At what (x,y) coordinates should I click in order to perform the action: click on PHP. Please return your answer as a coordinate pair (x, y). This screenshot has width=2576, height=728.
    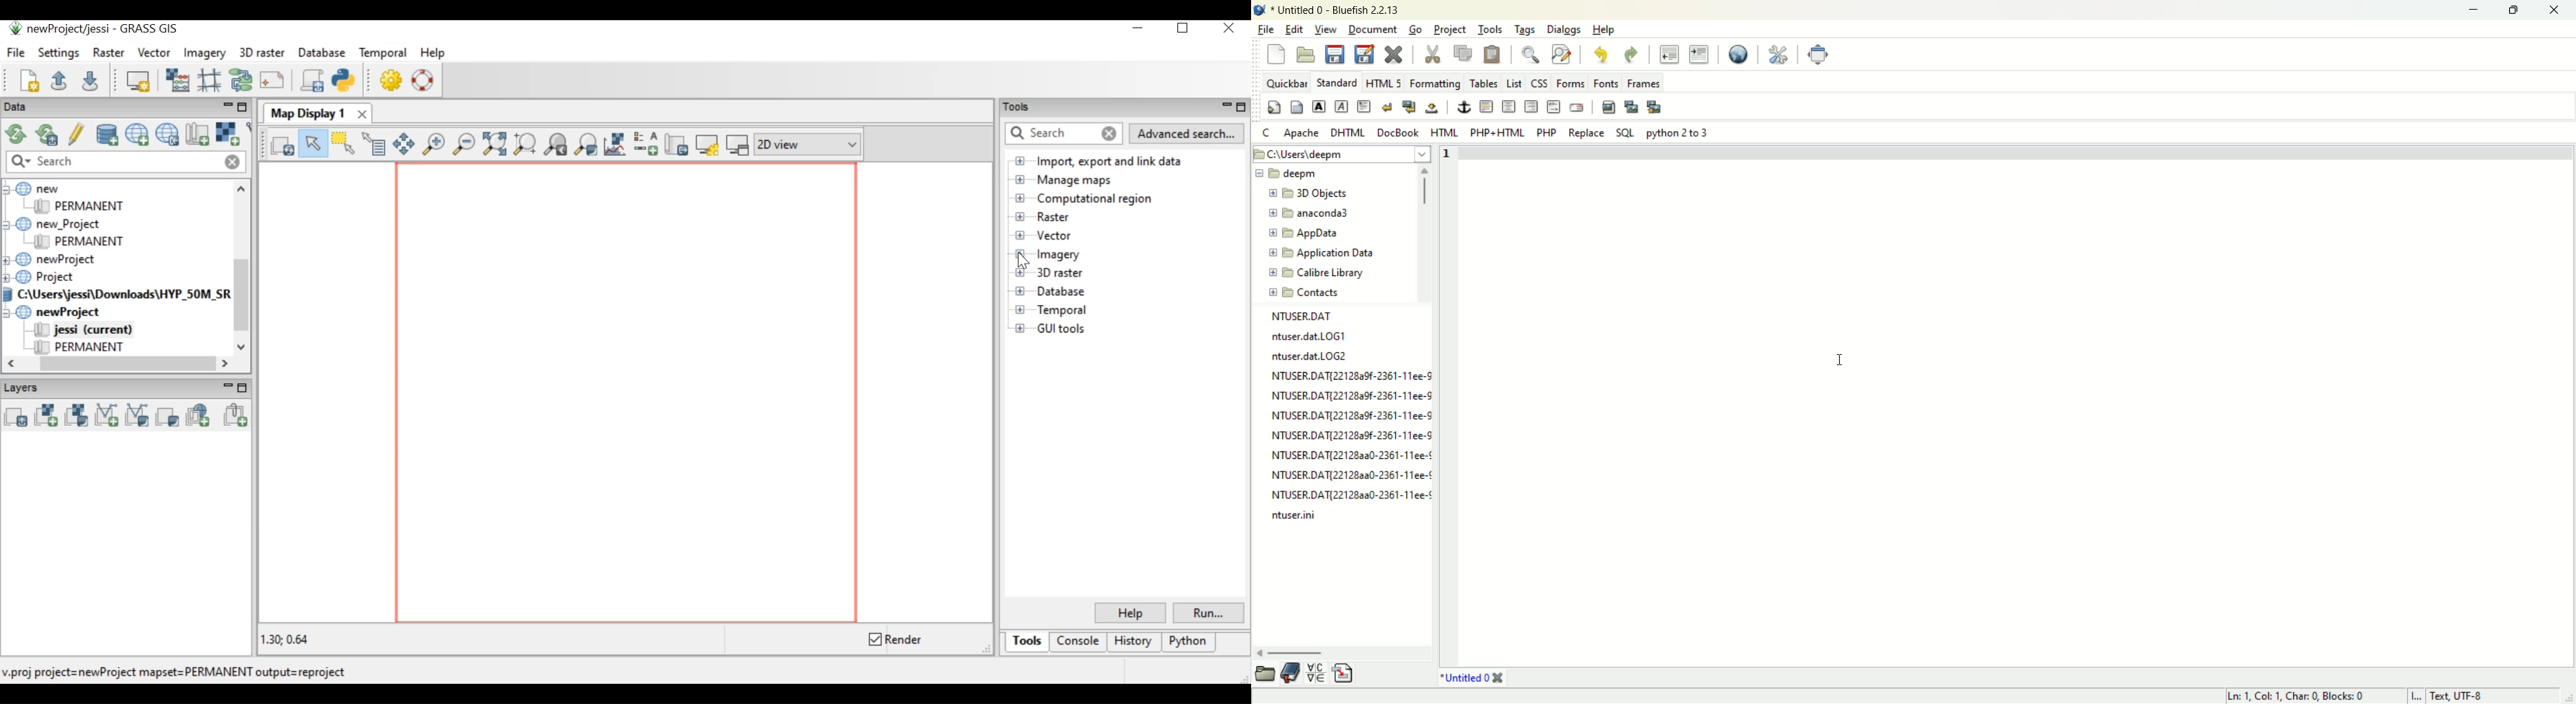
    Looking at the image, I should click on (1546, 131).